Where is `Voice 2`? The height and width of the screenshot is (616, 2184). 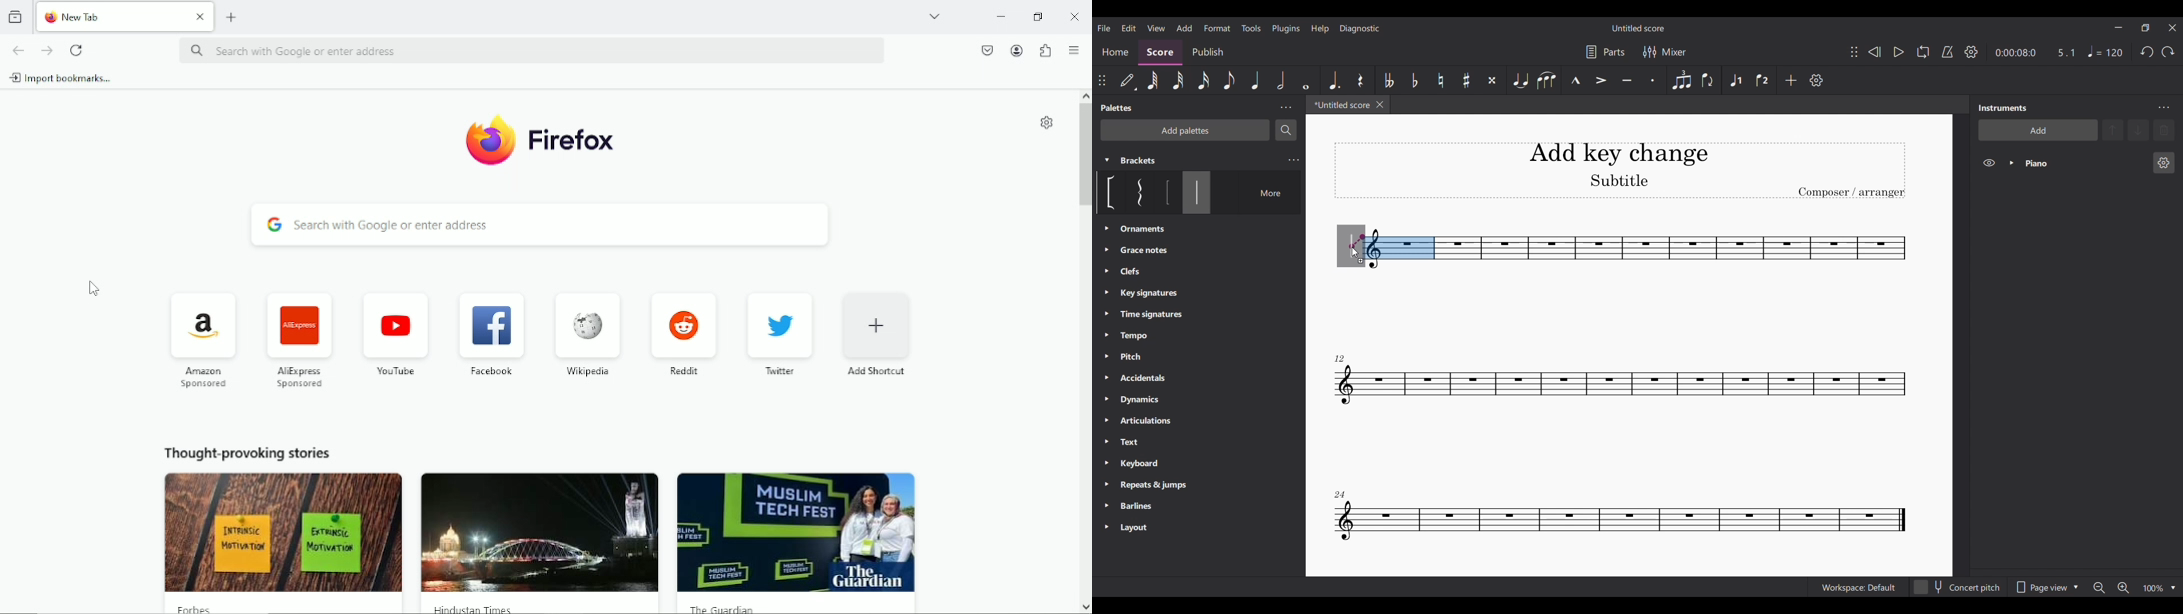
Voice 2 is located at coordinates (1762, 80).